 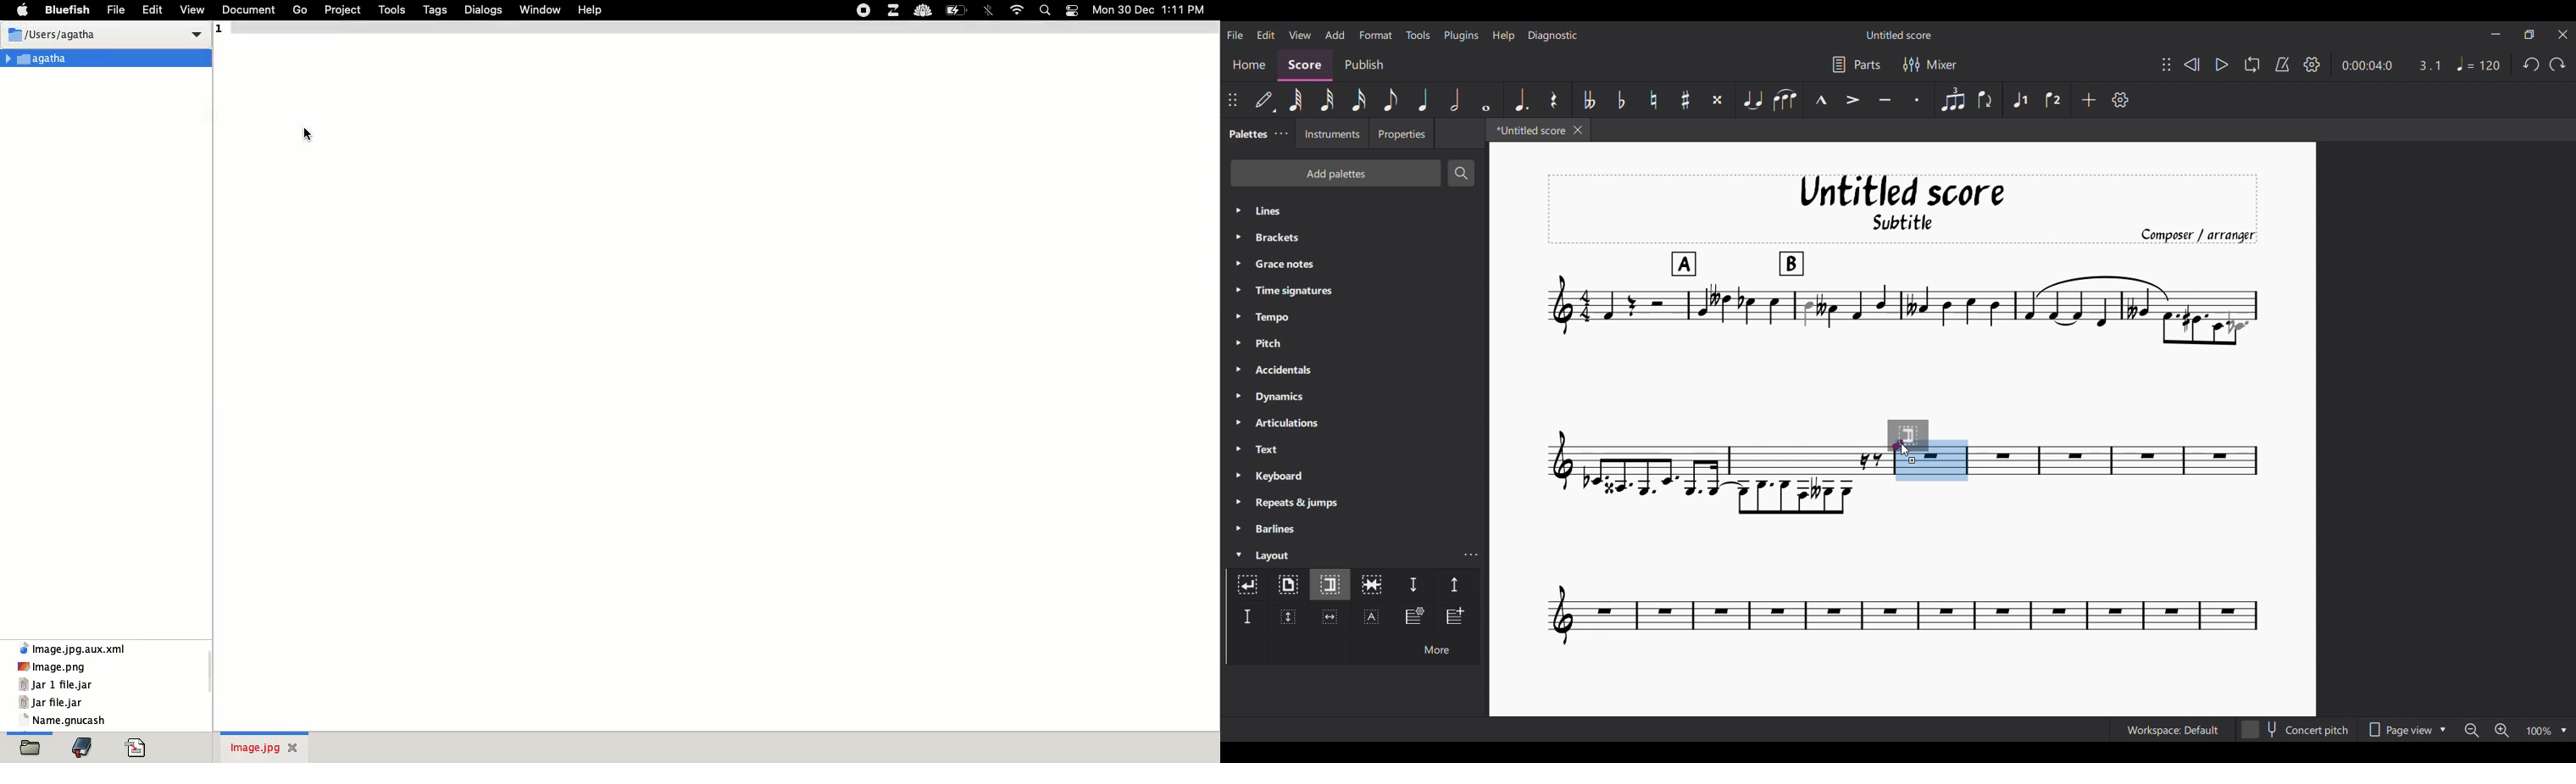 What do you see at coordinates (2502, 730) in the screenshot?
I see `Zoom in` at bounding box center [2502, 730].